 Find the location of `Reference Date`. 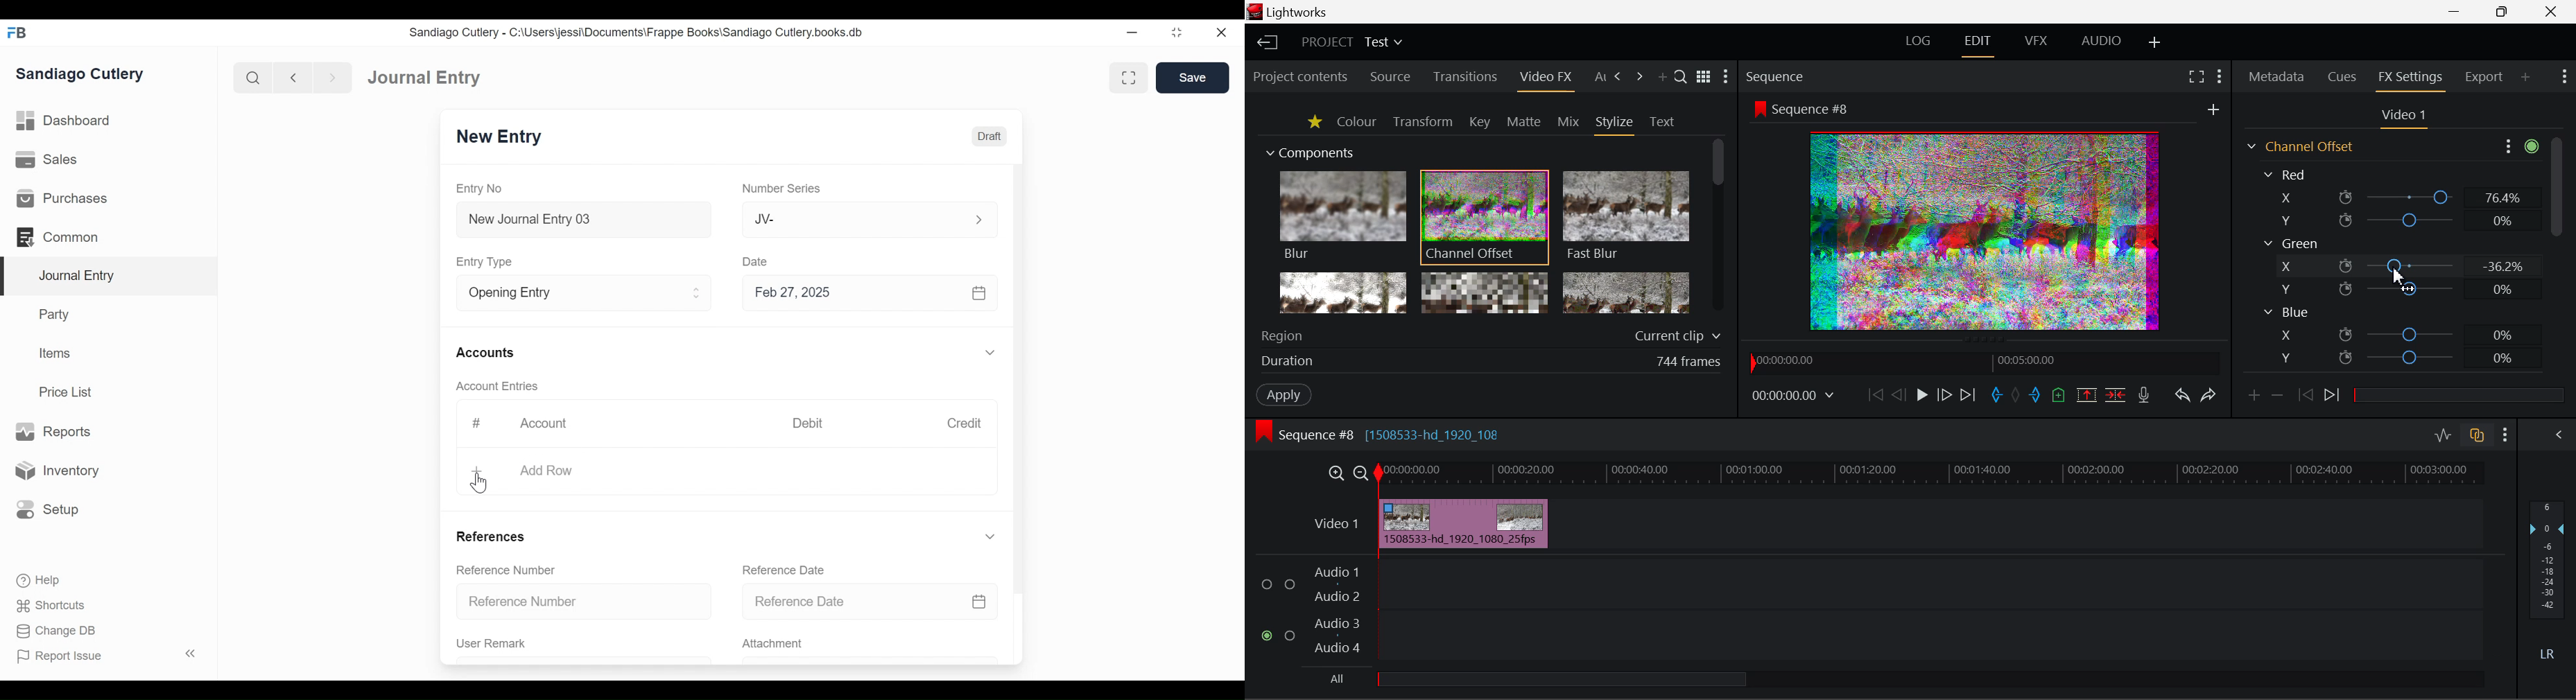

Reference Date is located at coordinates (786, 570).